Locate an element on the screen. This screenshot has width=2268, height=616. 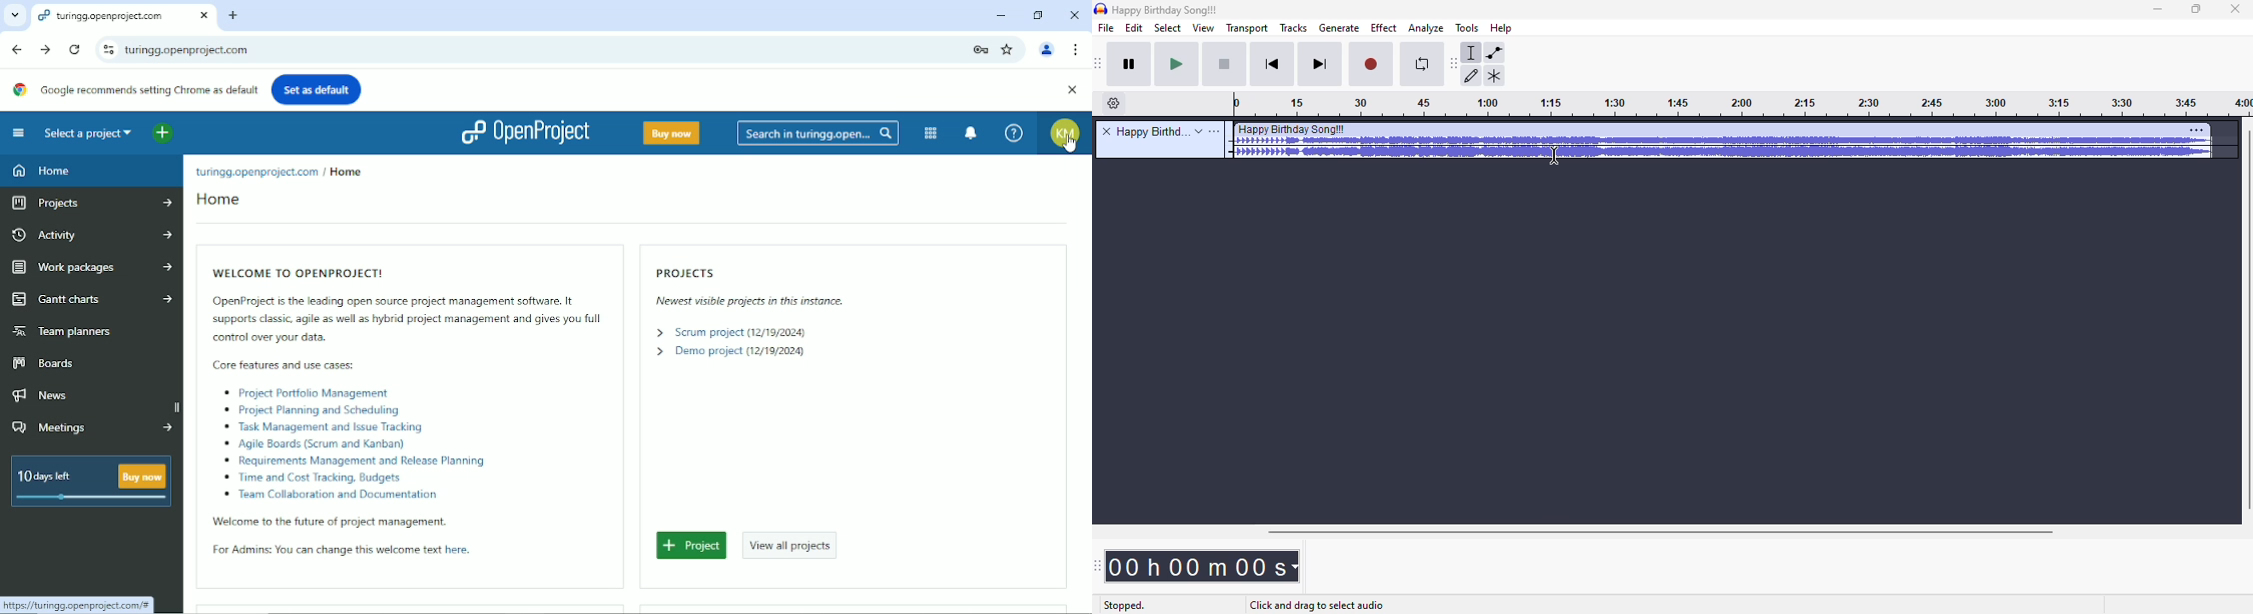
Collapse project menu is located at coordinates (18, 133).